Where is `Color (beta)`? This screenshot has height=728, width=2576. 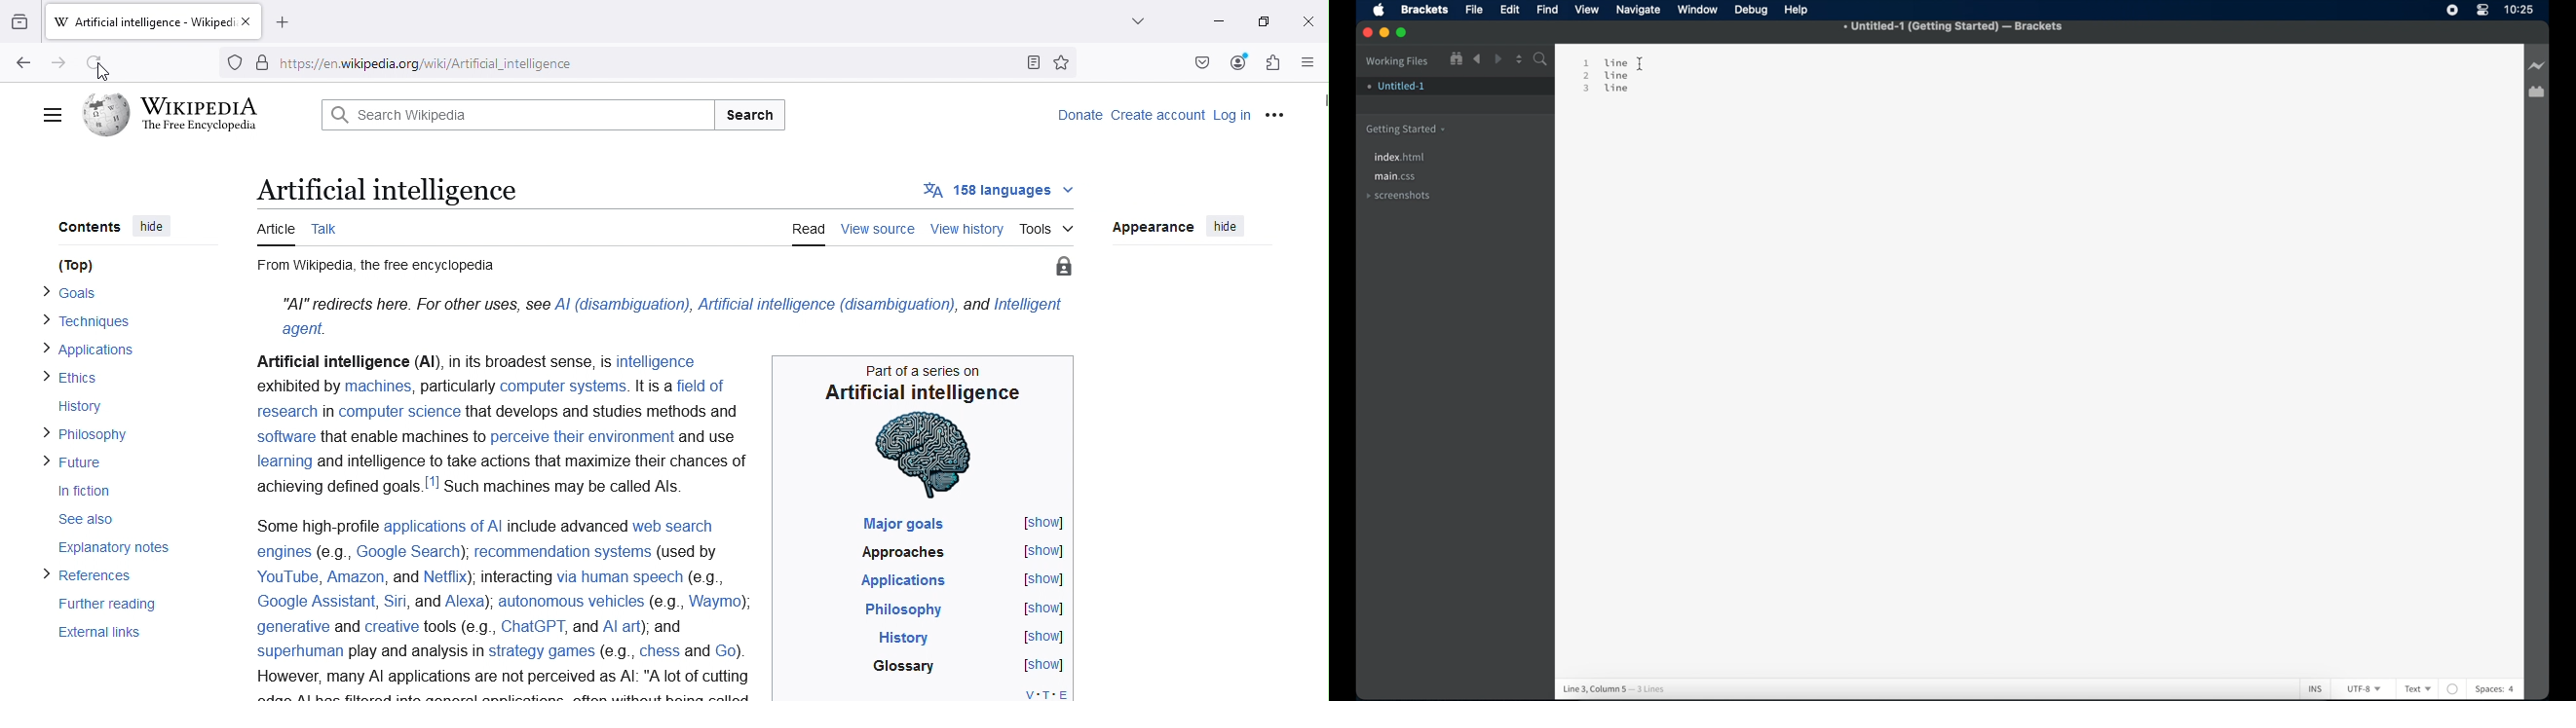
Color (beta) is located at coordinates (1153, 505).